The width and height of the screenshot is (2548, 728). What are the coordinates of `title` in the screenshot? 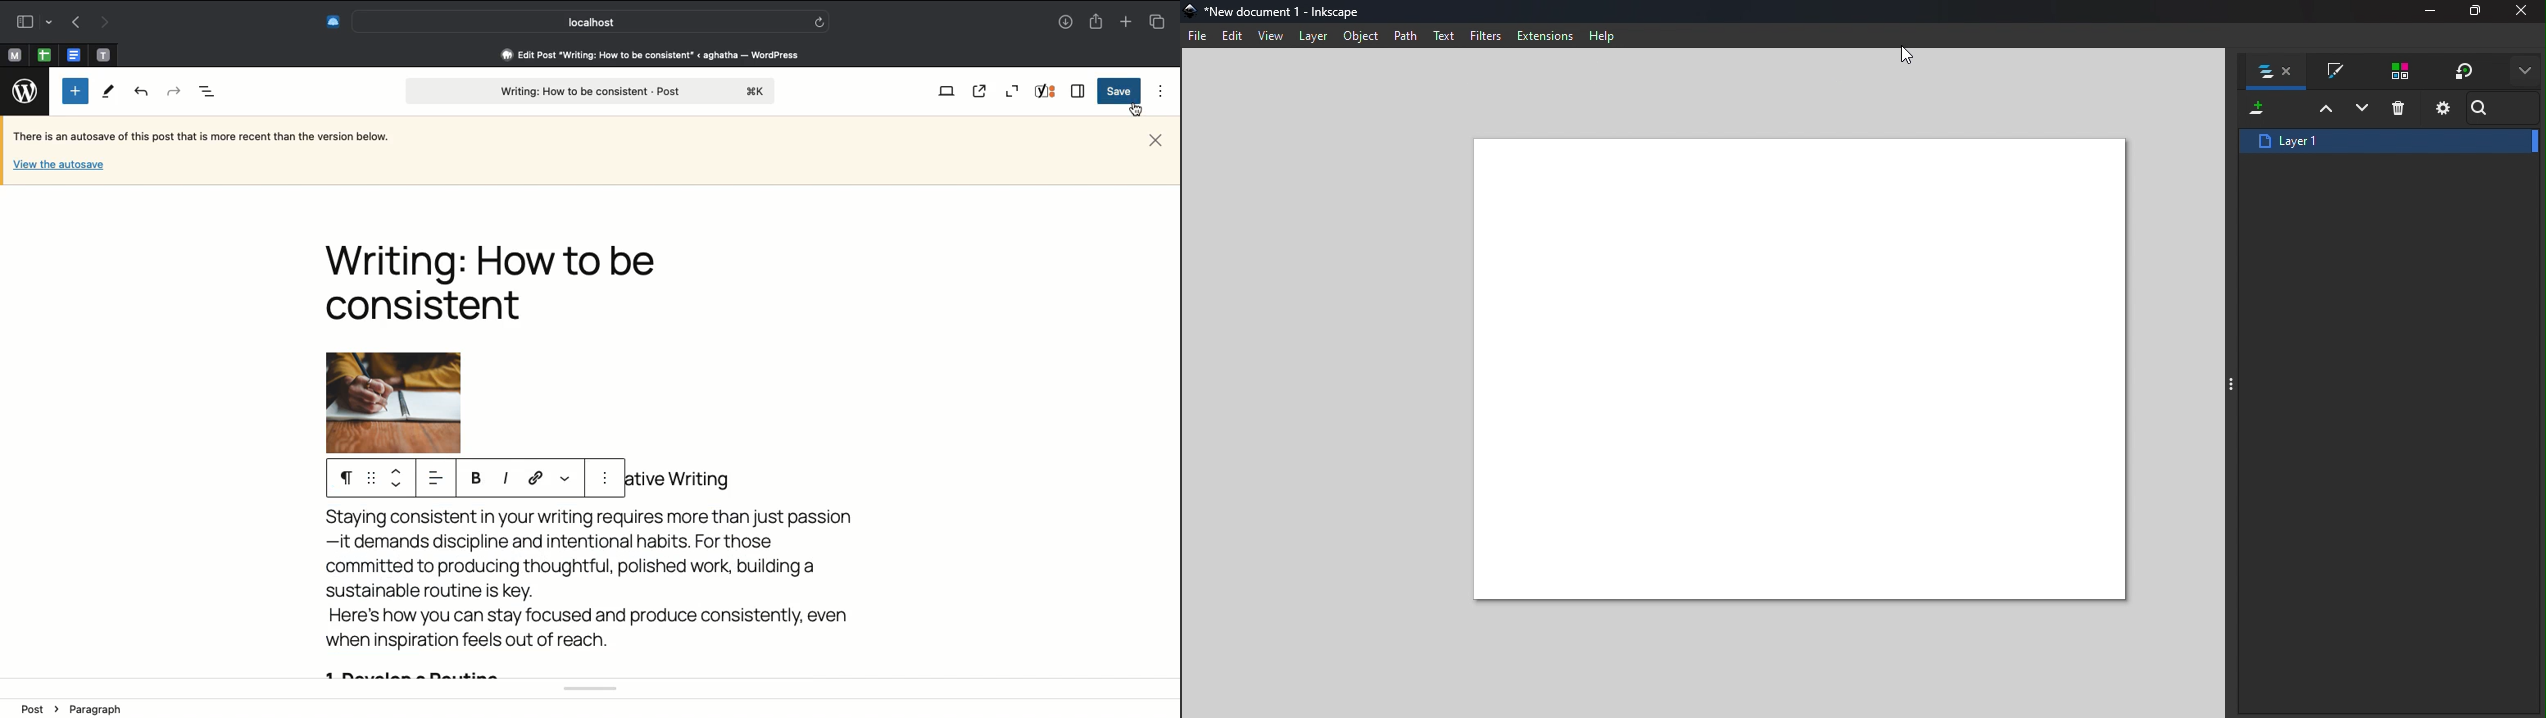 It's located at (682, 478).